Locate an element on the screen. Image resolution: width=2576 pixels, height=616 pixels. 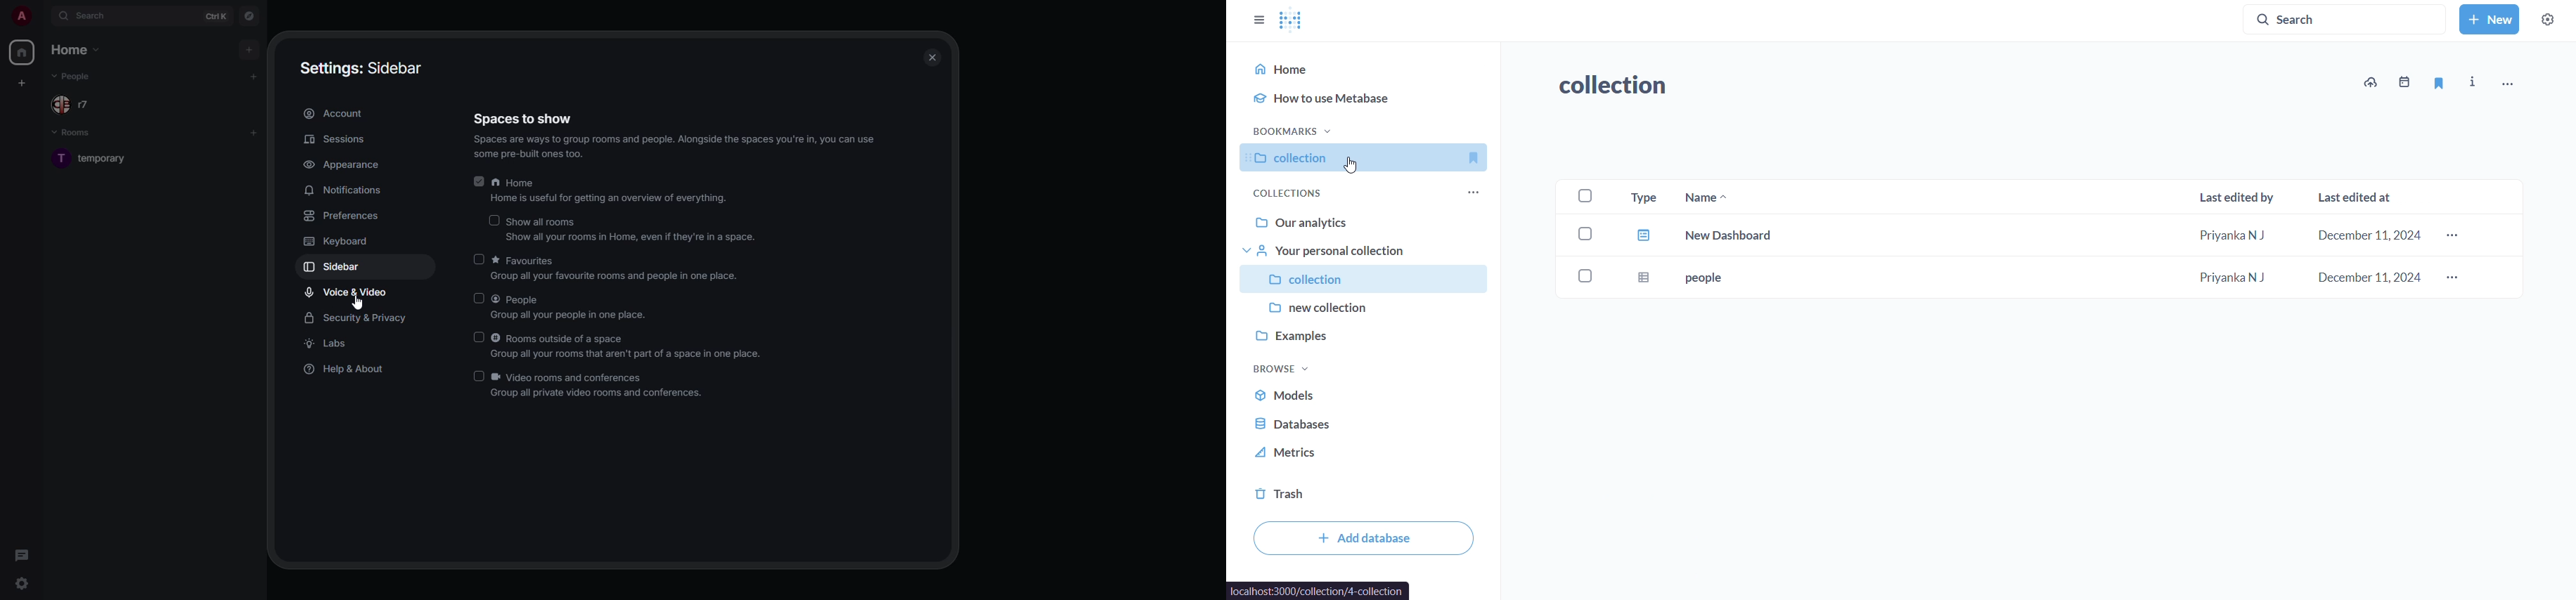
collection  menu is located at coordinates (1485, 188).